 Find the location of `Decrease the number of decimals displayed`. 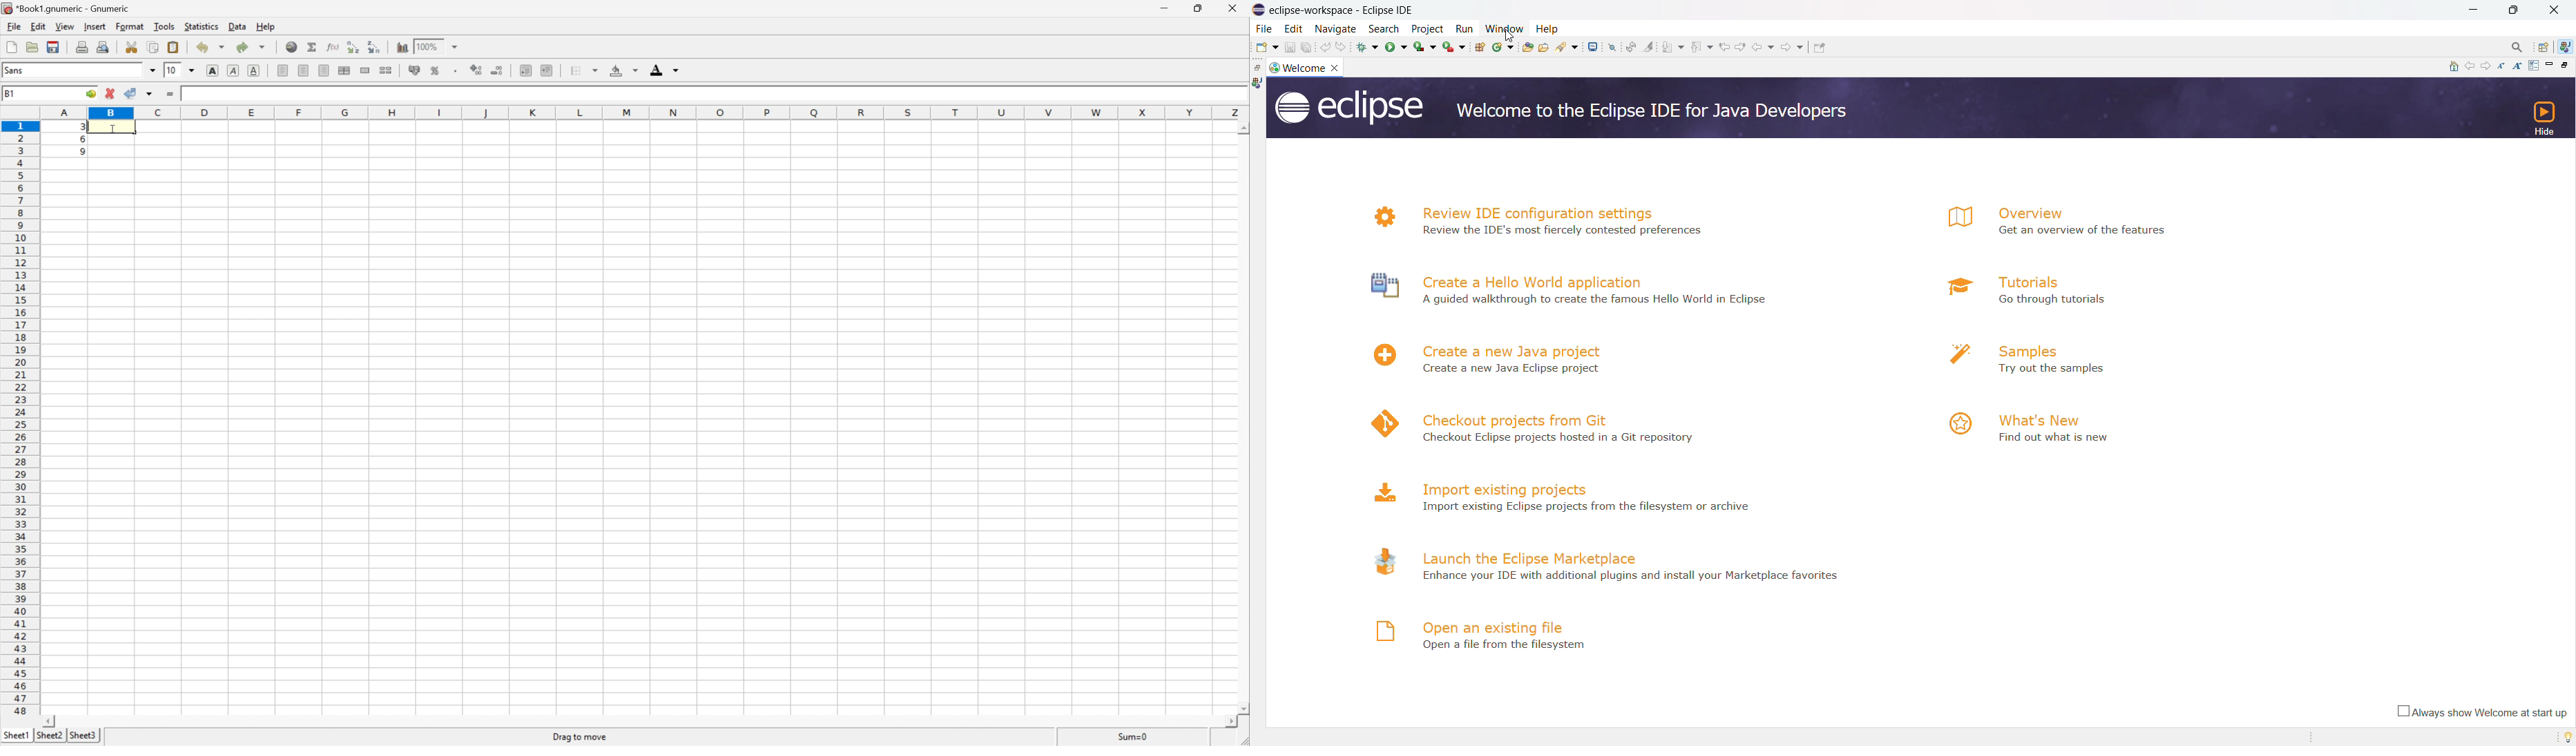

Decrease the number of decimals displayed is located at coordinates (497, 70).